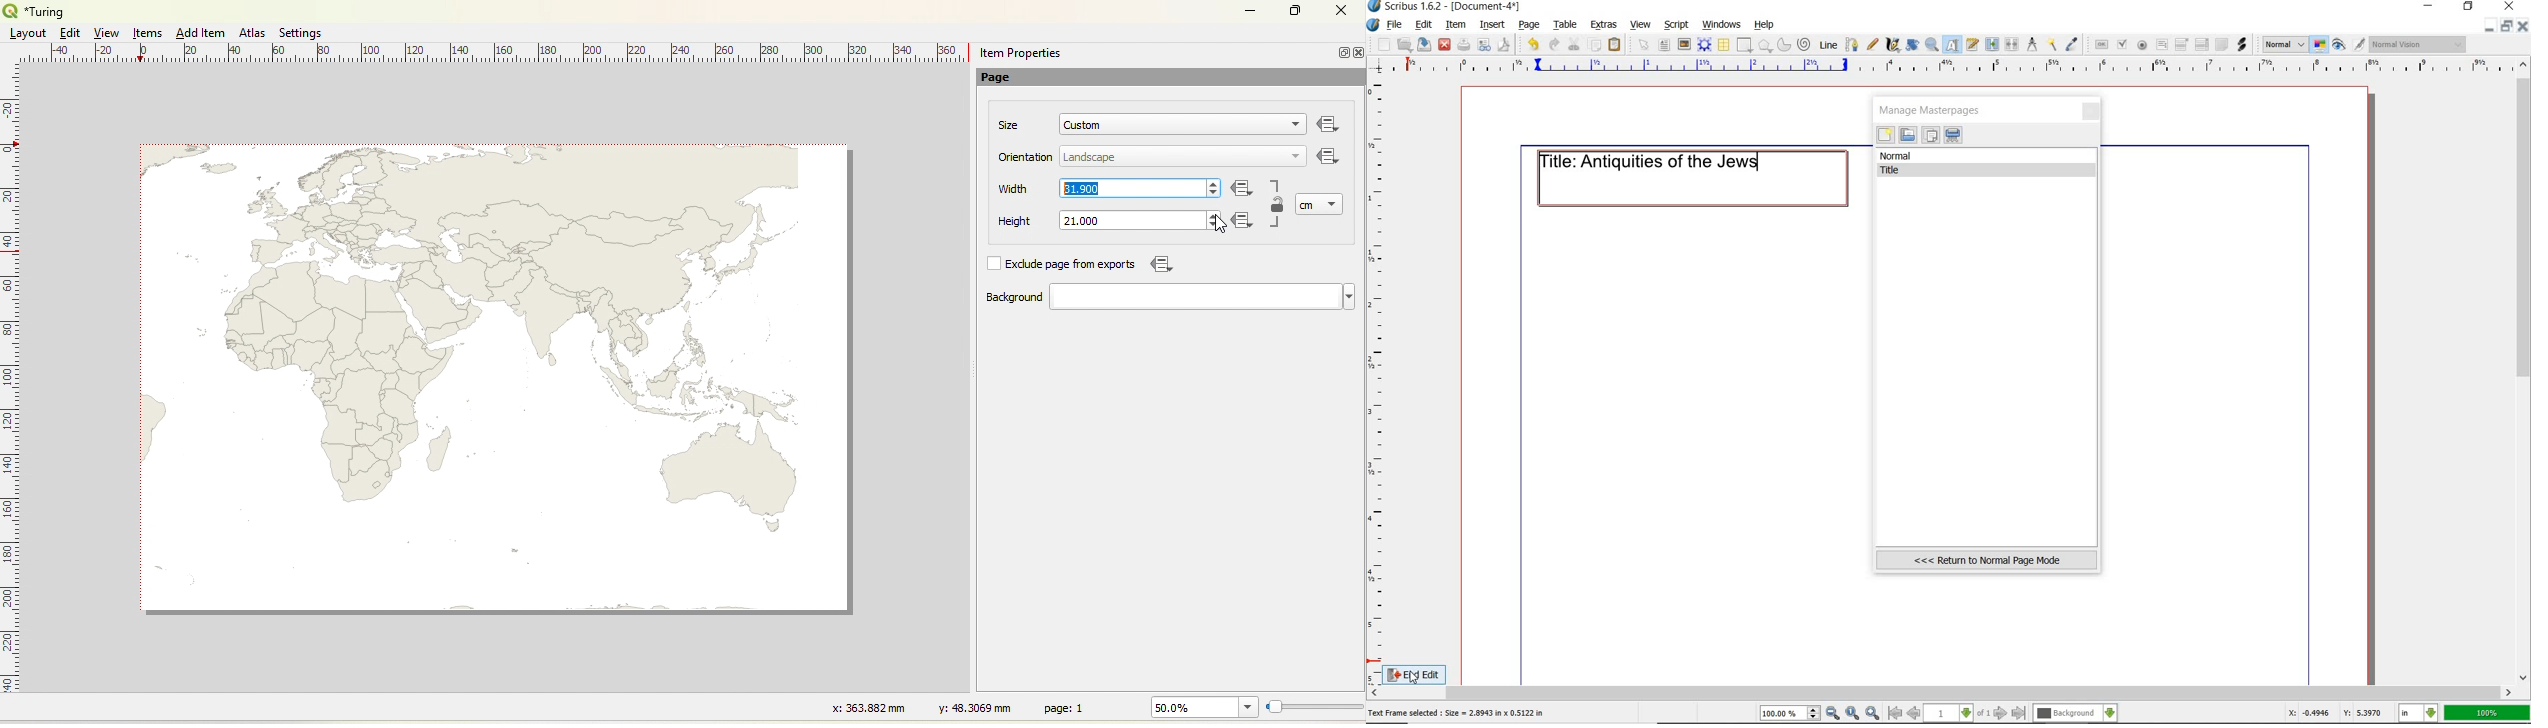  What do you see at coordinates (1553, 44) in the screenshot?
I see `redo` at bounding box center [1553, 44].